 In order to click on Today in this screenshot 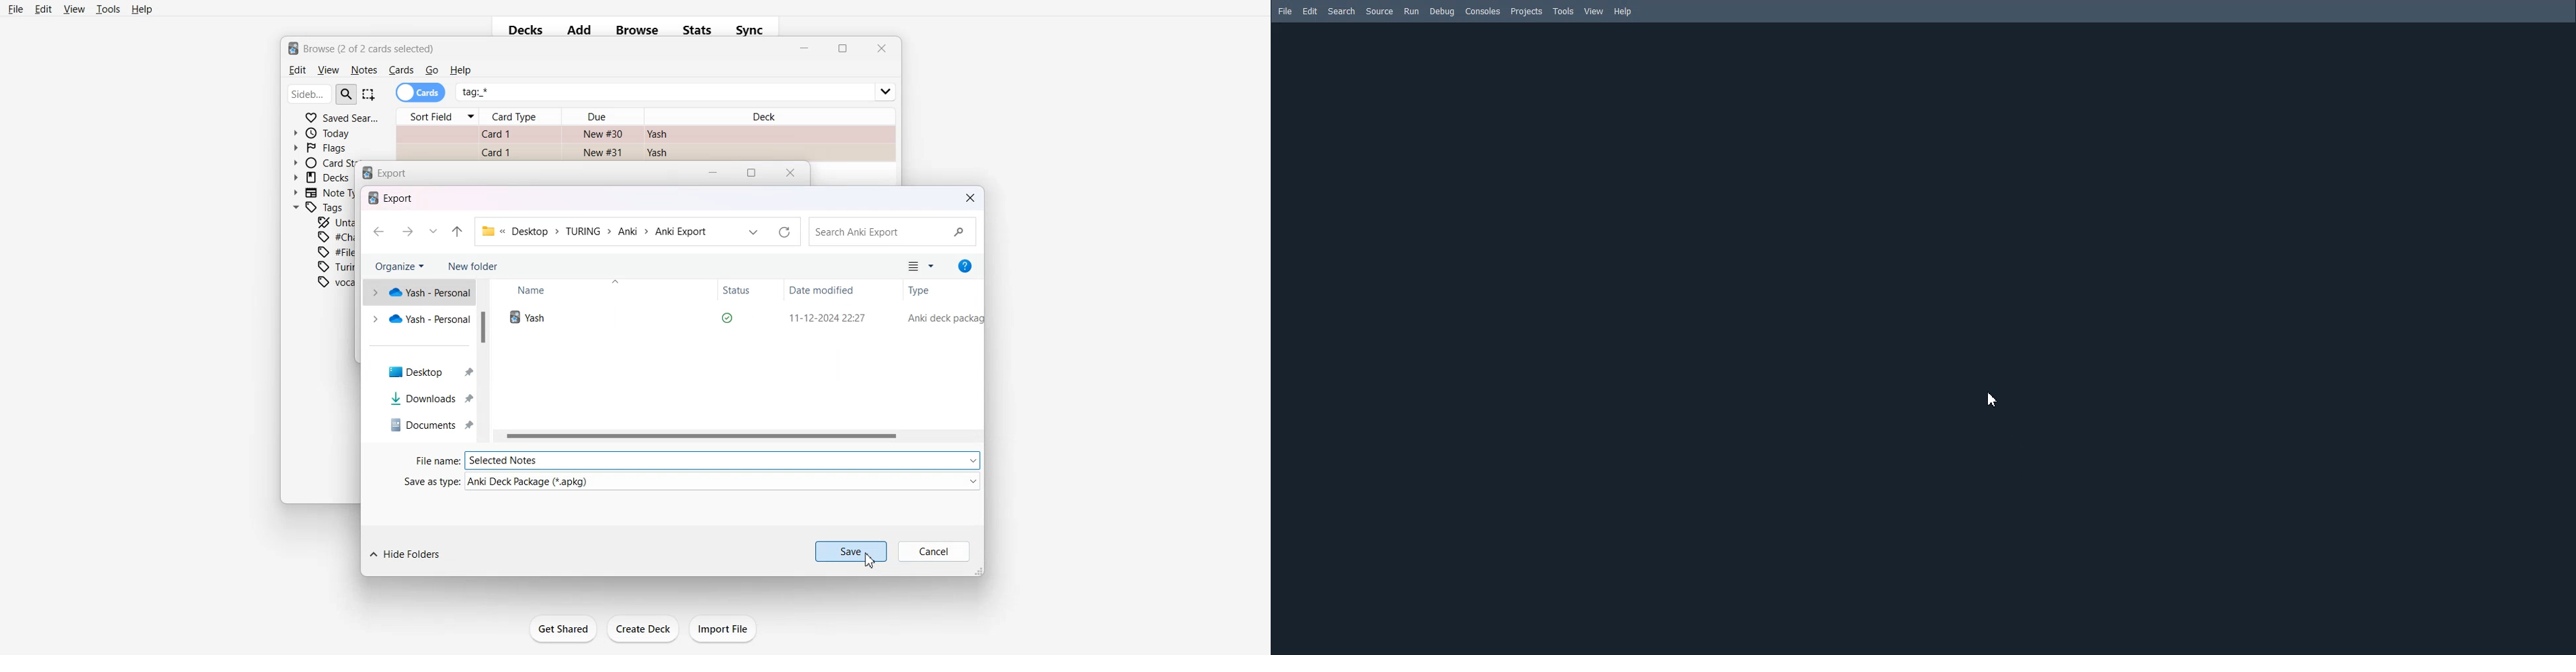, I will do `click(325, 133)`.